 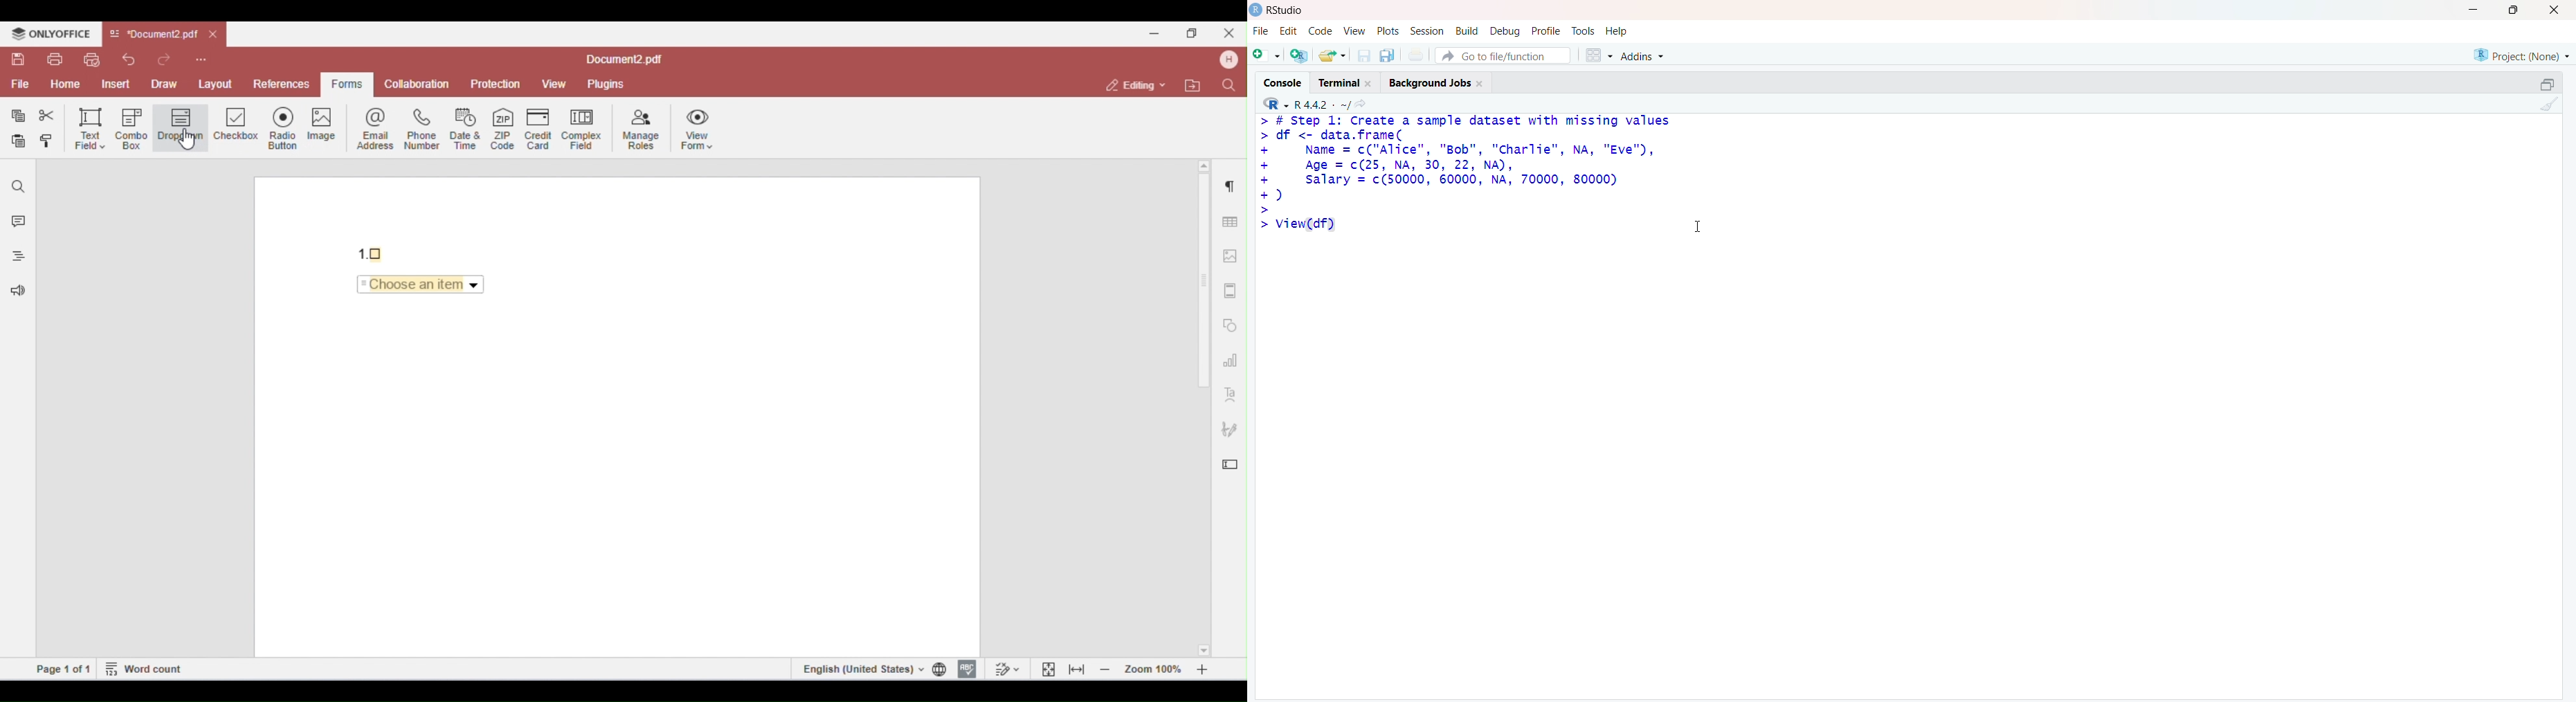 I want to click on Project (None), so click(x=2521, y=55).